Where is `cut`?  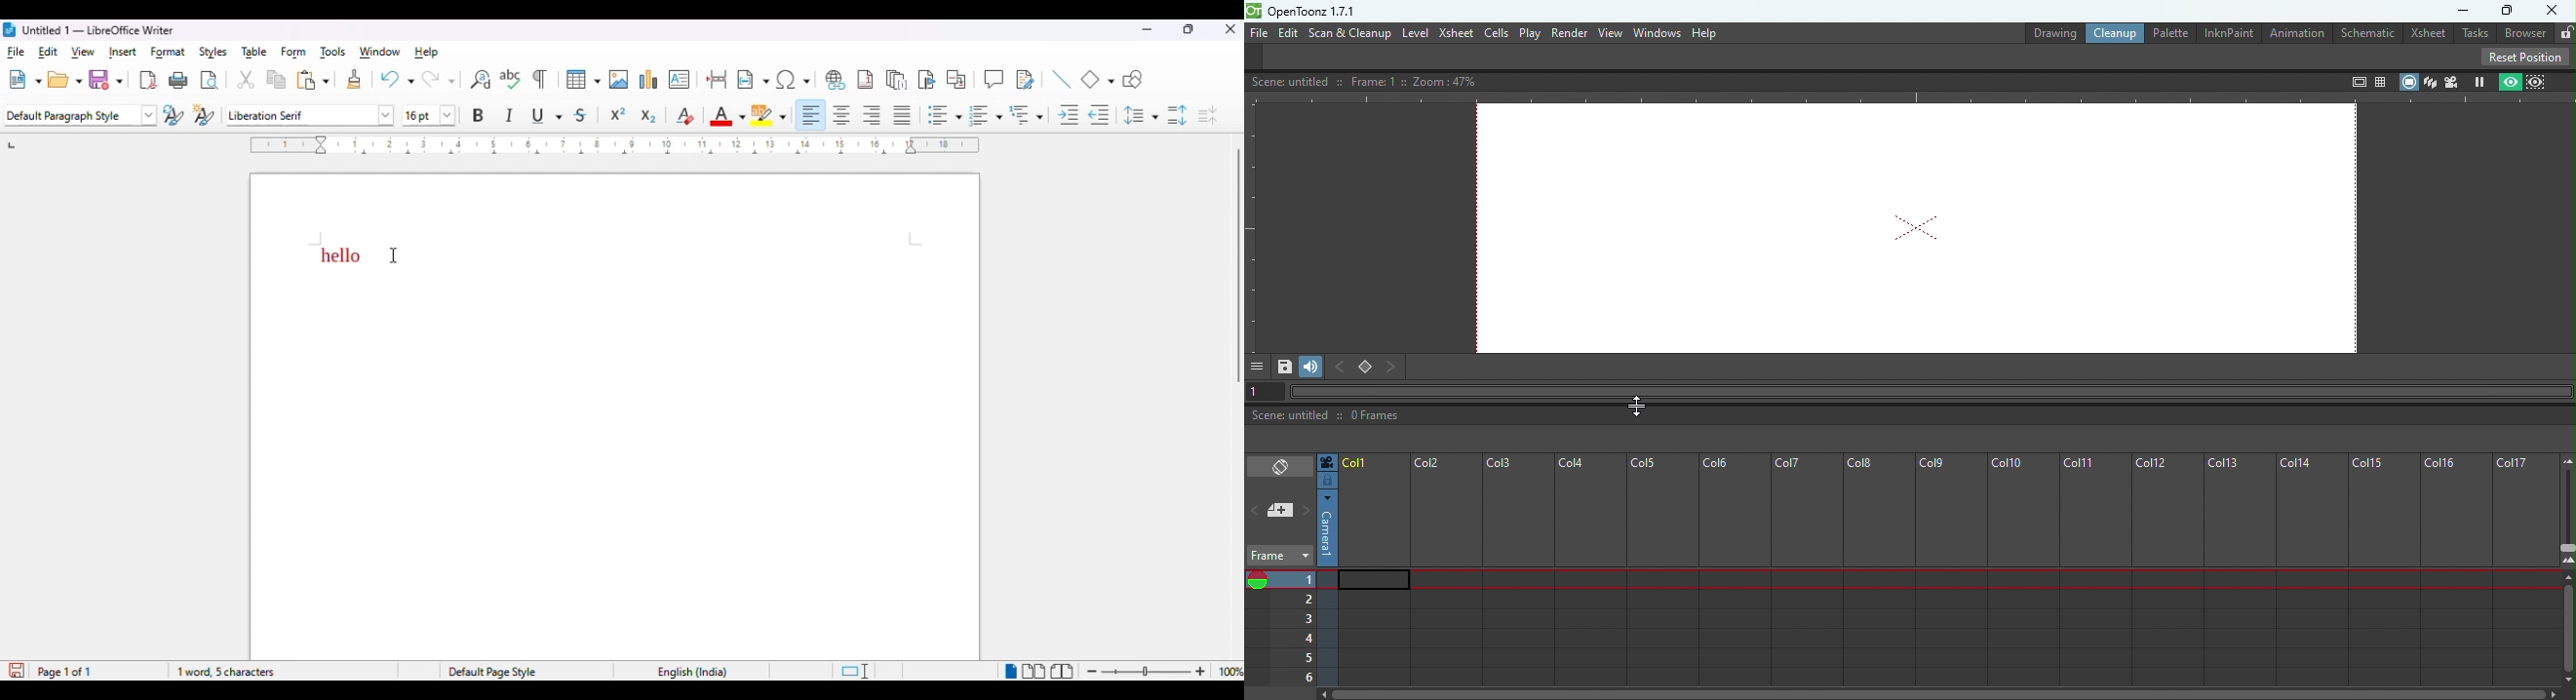 cut is located at coordinates (246, 80).